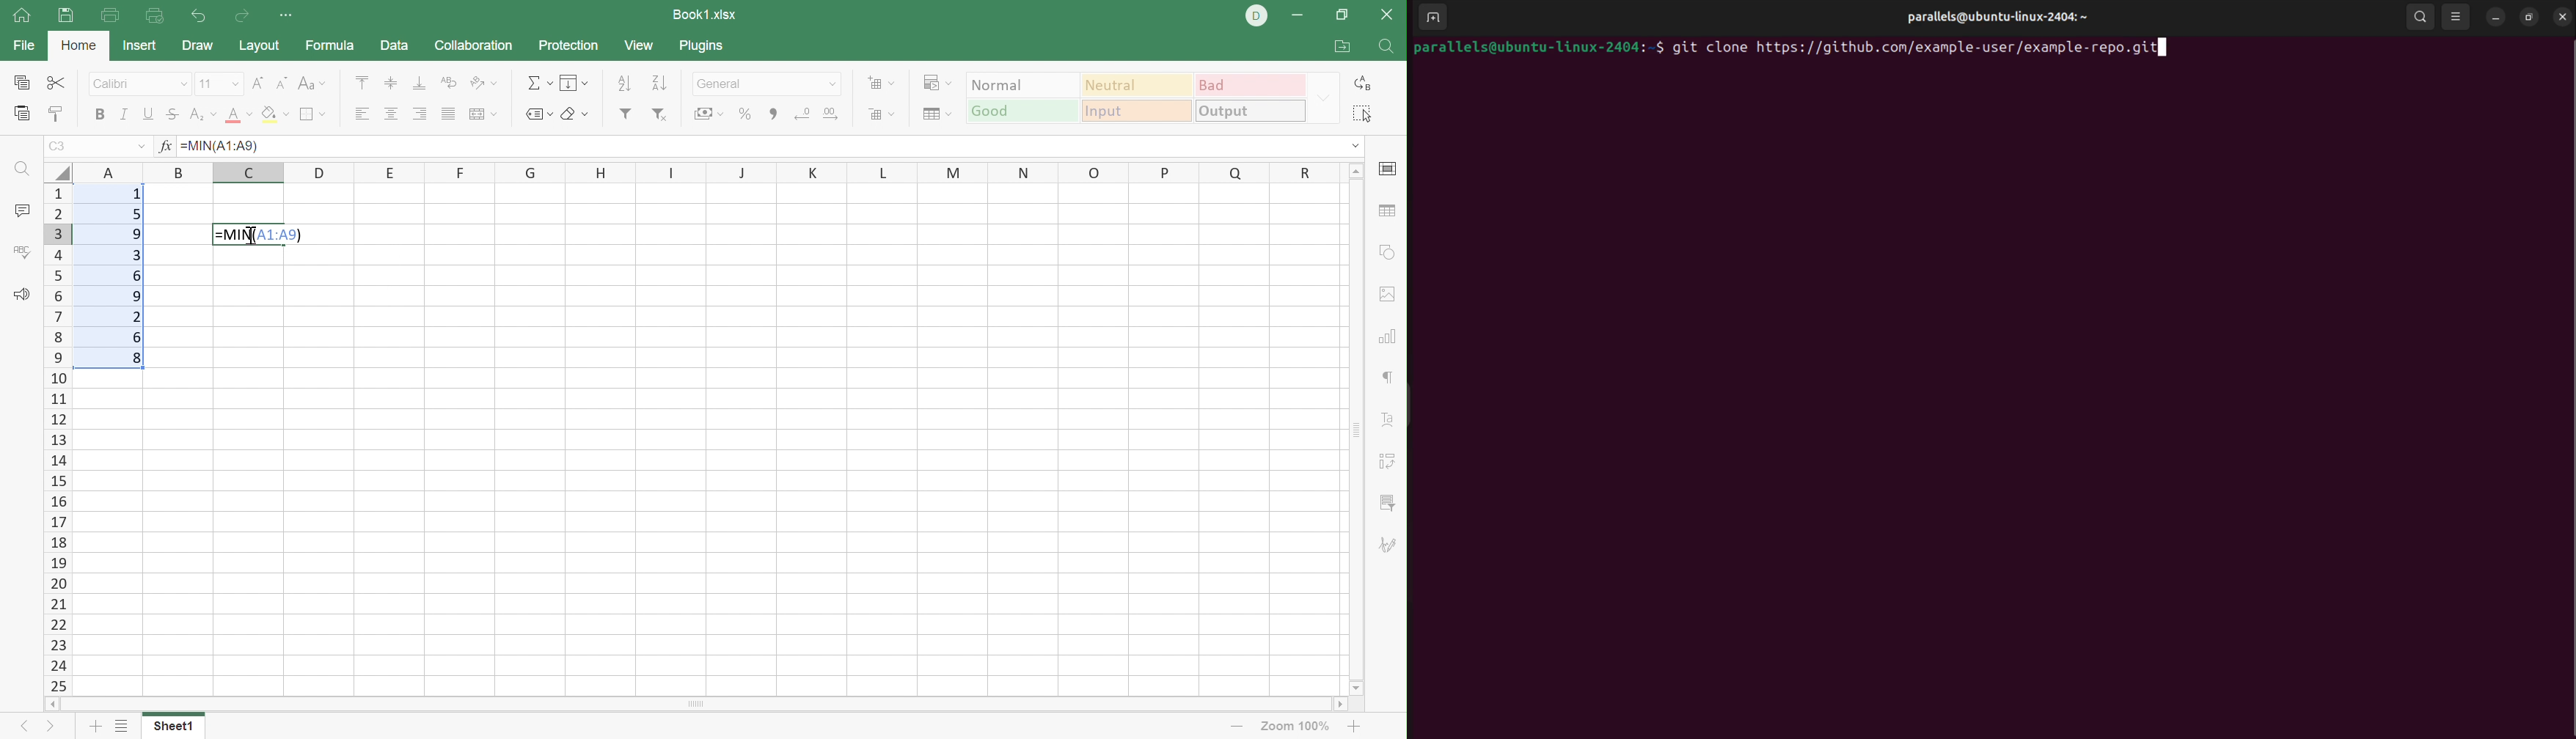  I want to click on Decrease decimal, so click(803, 110).